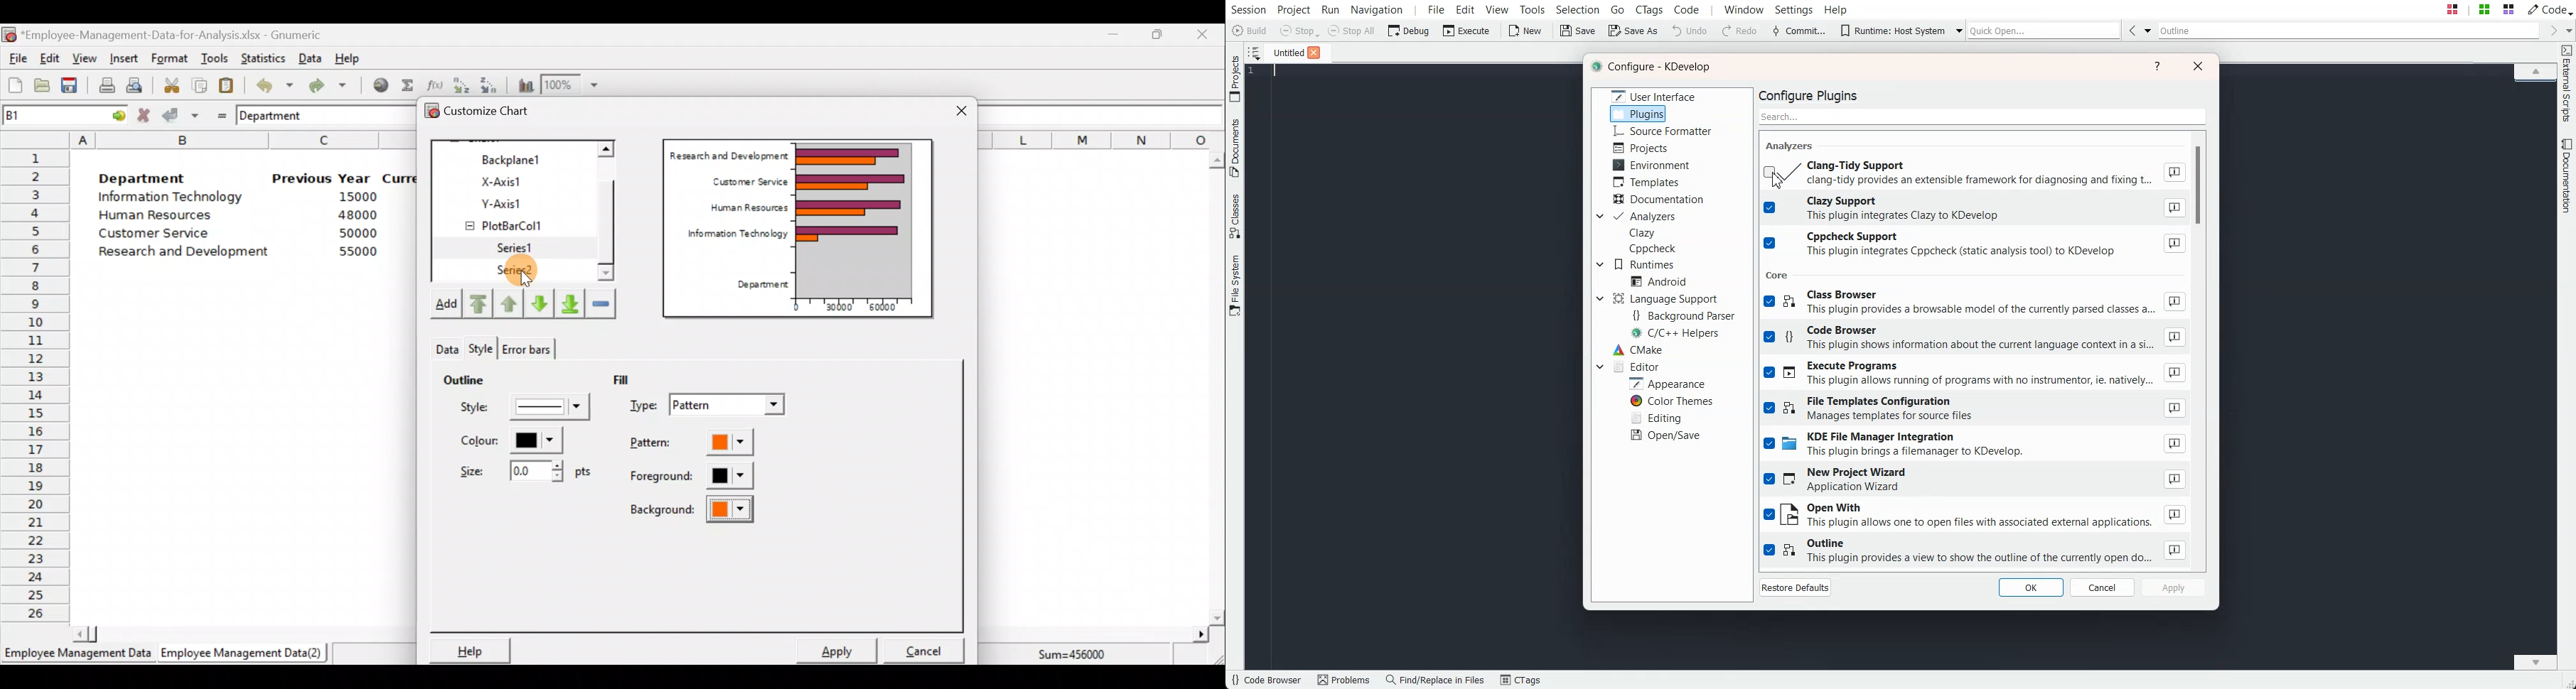 This screenshot has width=2576, height=700. What do you see at coordinates (890, 309) in the screenshot?
I see `60000"` at bounding box center [890, 309].